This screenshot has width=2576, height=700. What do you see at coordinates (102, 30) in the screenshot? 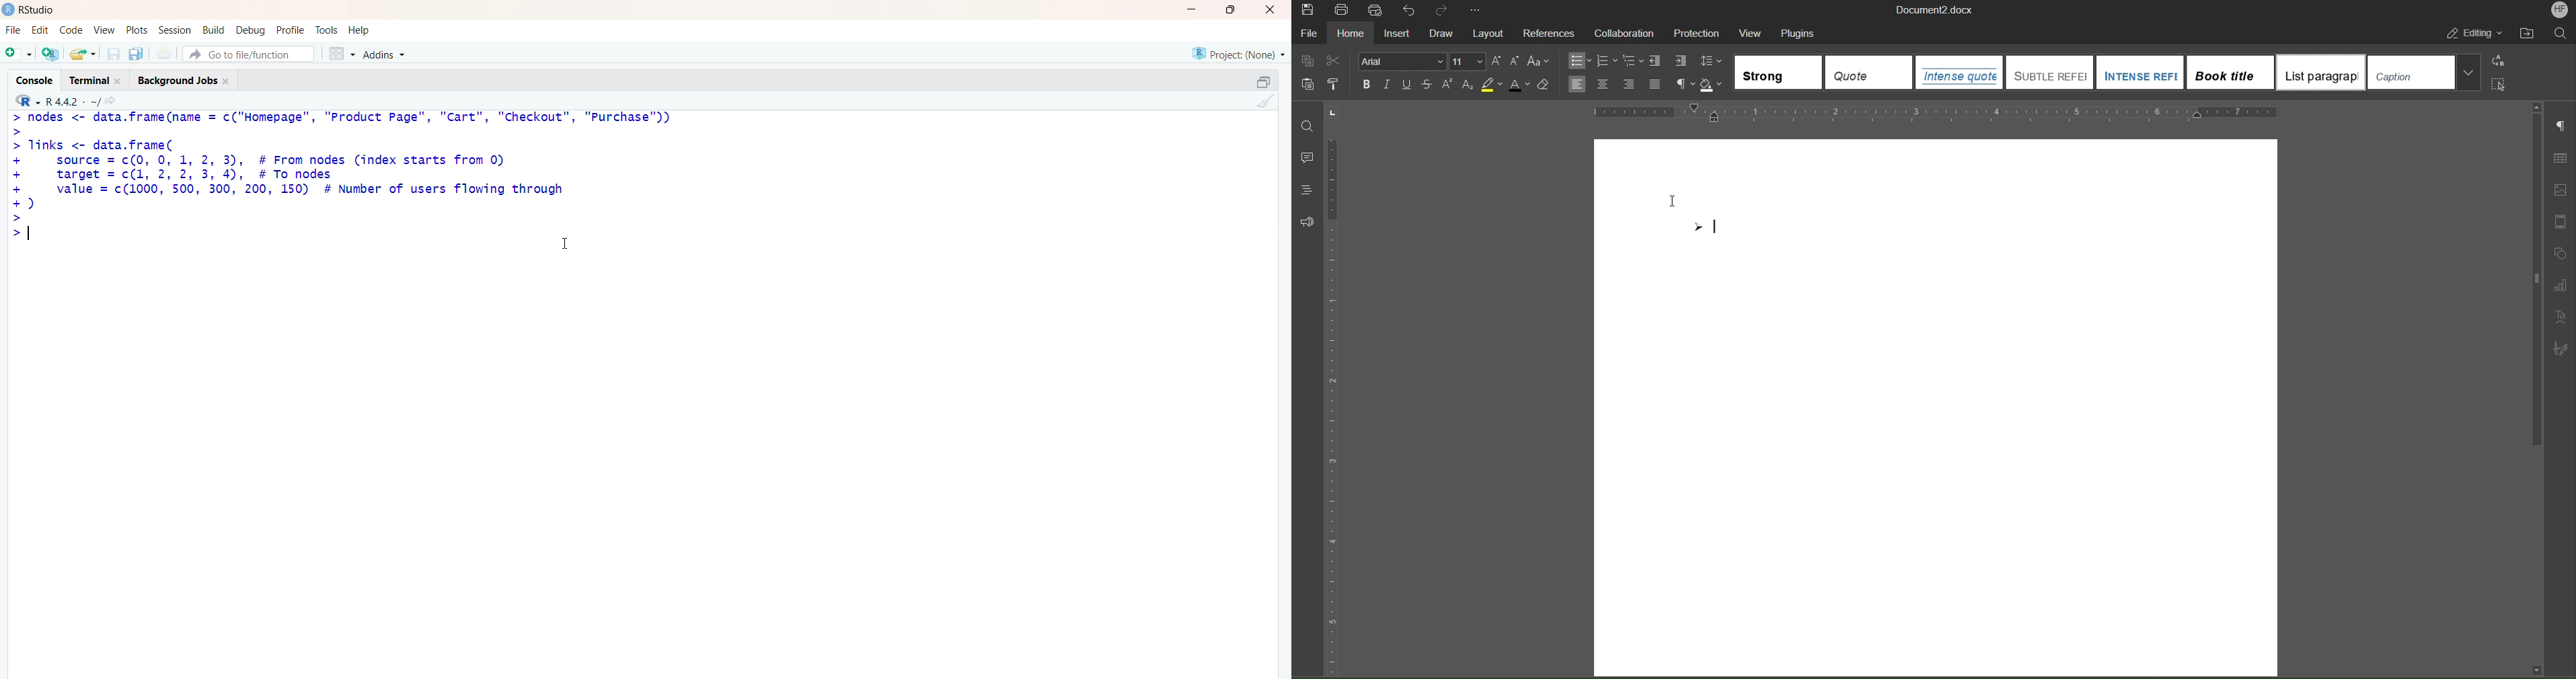
I see `view` at bounding box center [102, 30].